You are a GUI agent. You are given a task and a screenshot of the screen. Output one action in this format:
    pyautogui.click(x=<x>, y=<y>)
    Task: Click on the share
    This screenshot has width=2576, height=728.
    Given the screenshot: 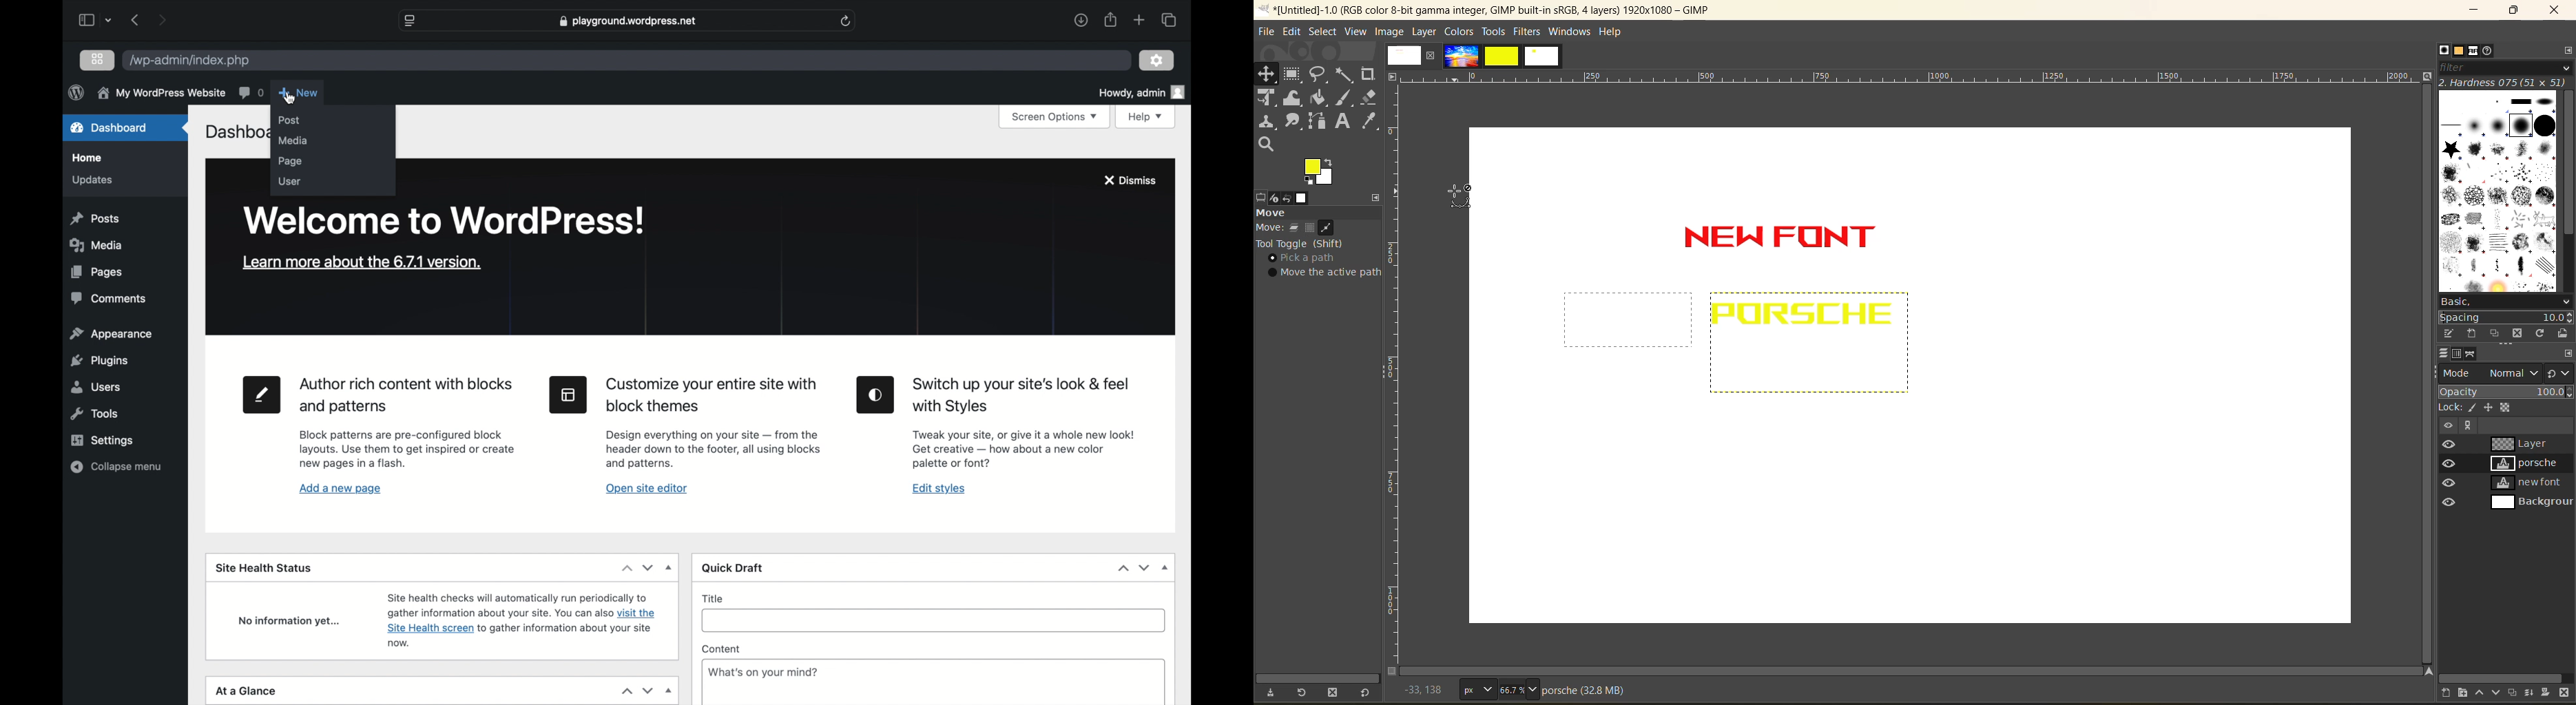 What is the action you would take?
    pyautogui.click(x=1110, y=20)
    